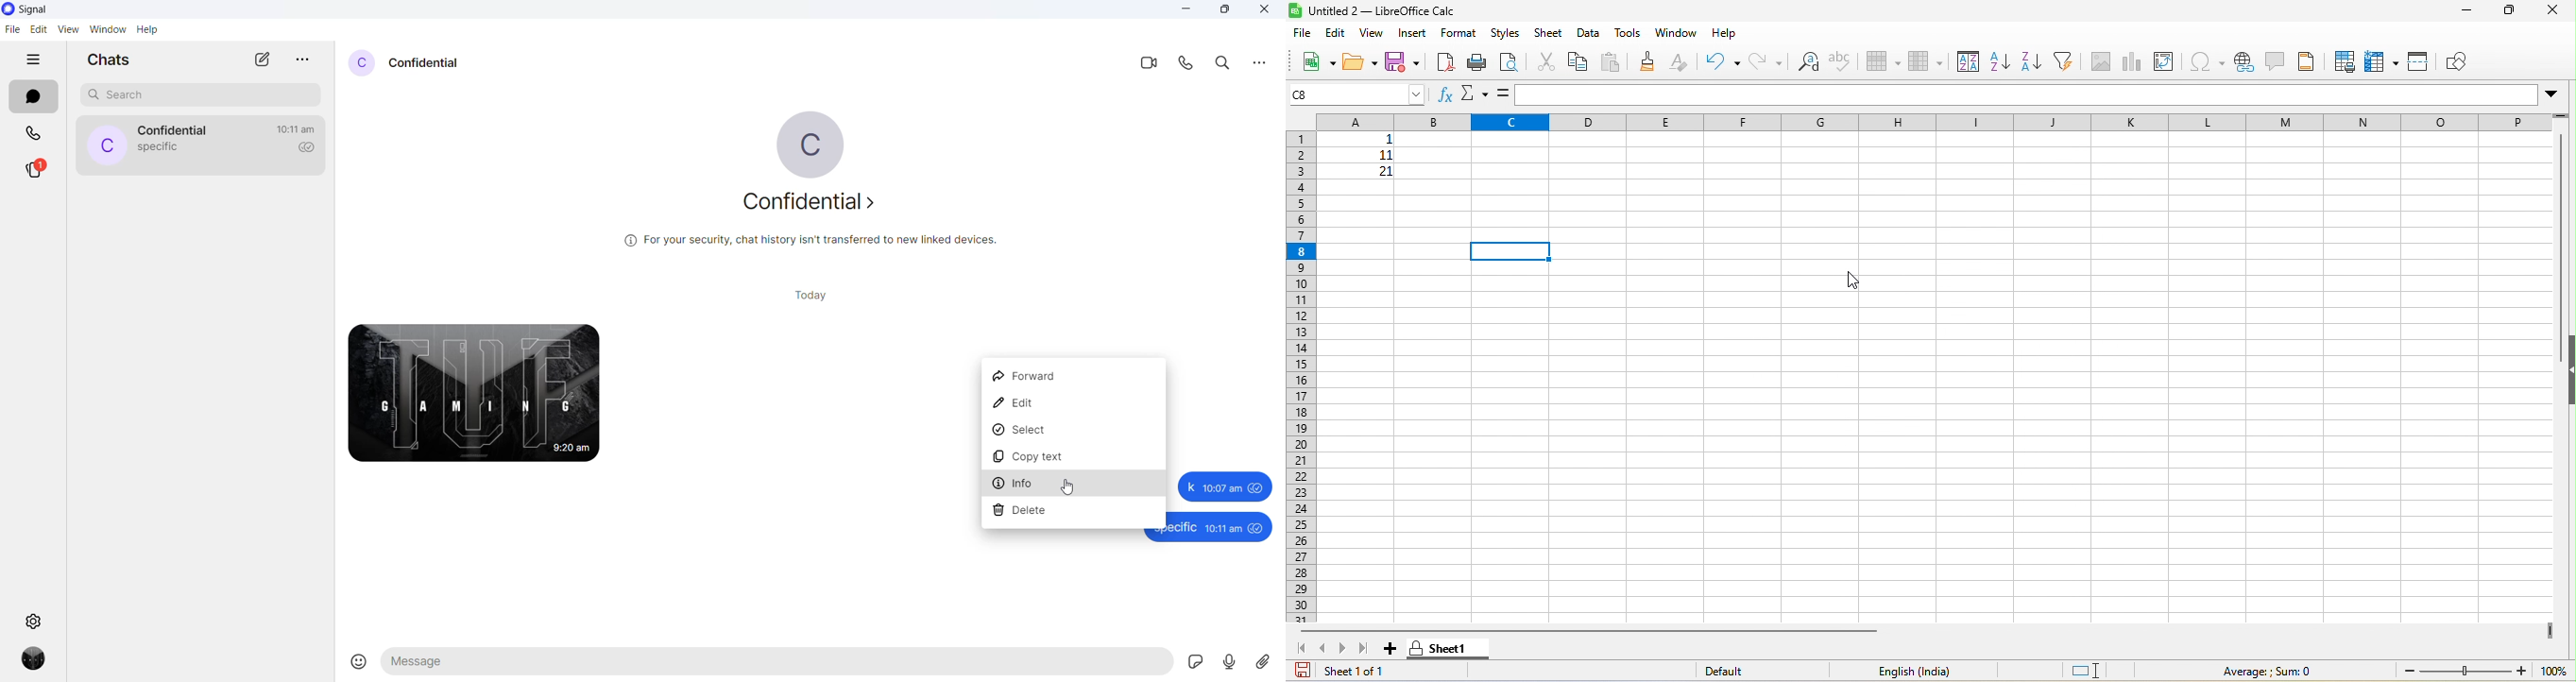 This screenshot has height=700, width=2576. Describe the element at coordinates (1926, 671) in the screenshot. I see `english` at that location.